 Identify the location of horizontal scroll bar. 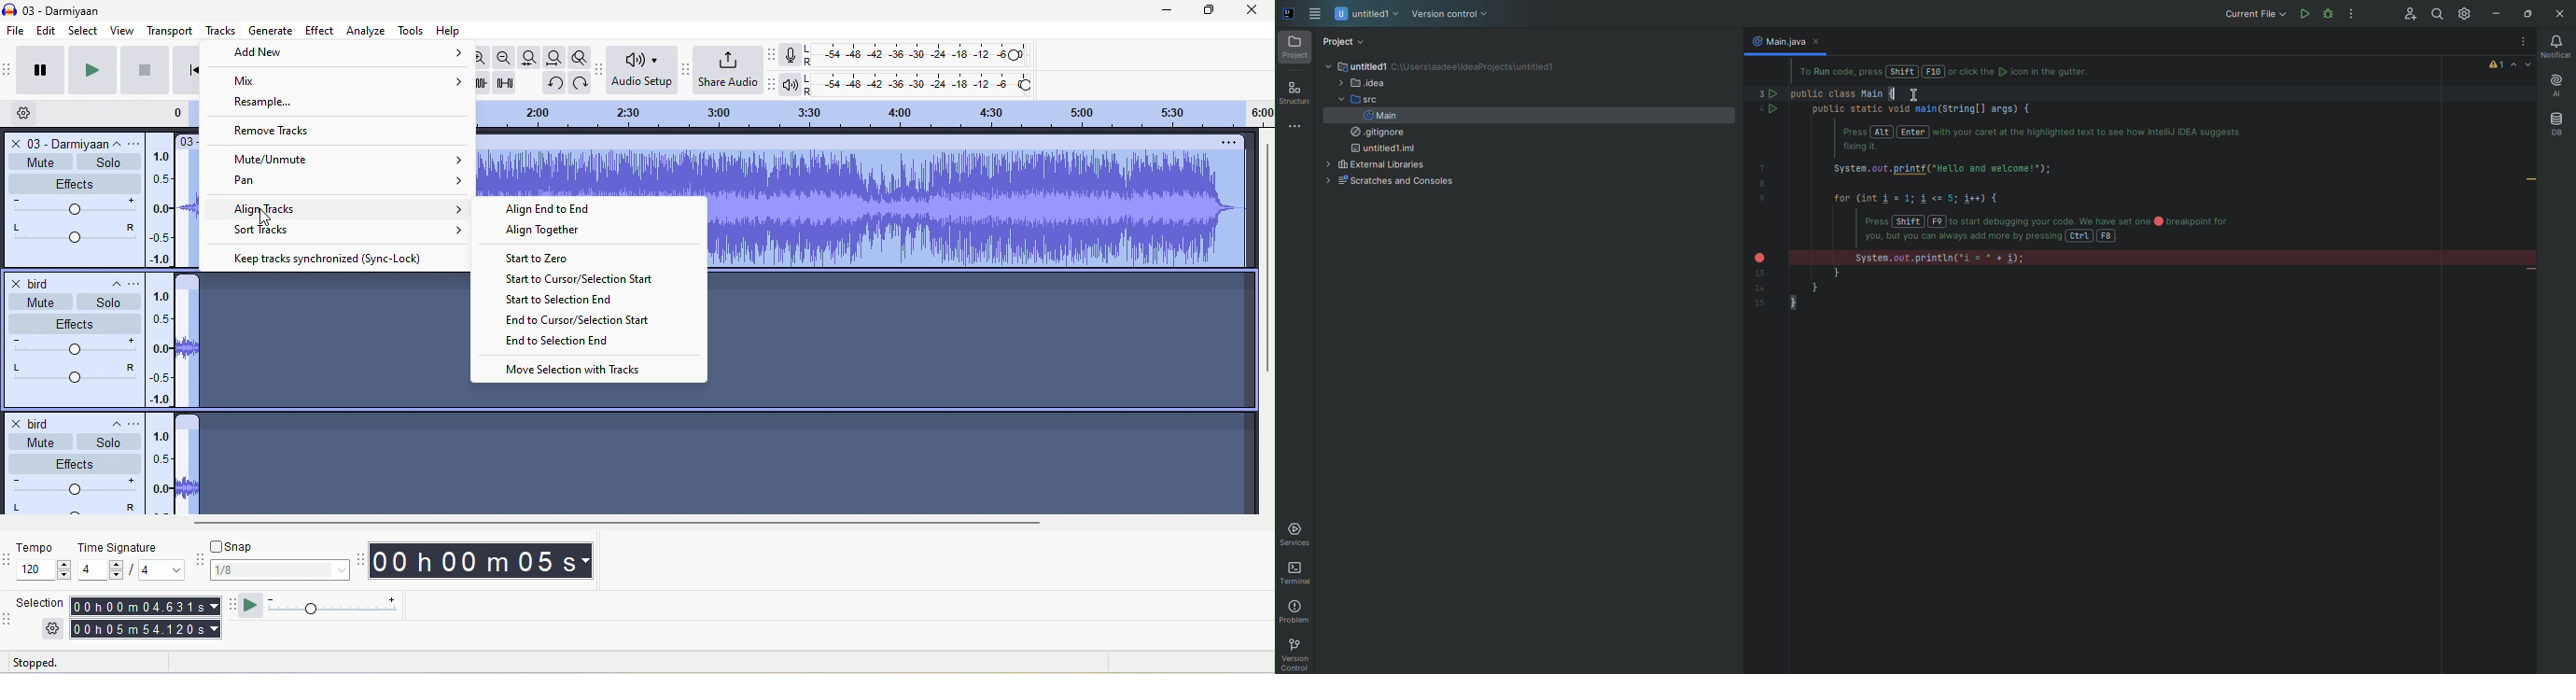
(612, 522).